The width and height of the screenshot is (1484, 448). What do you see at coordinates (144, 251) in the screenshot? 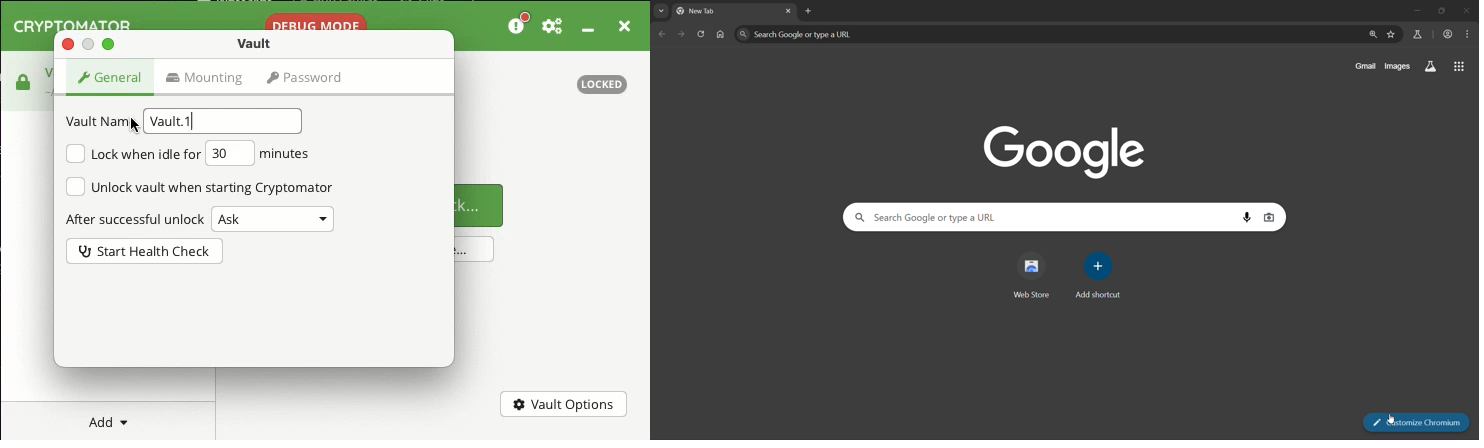
I see `Start Health Check` at bounding box center [144, 251].